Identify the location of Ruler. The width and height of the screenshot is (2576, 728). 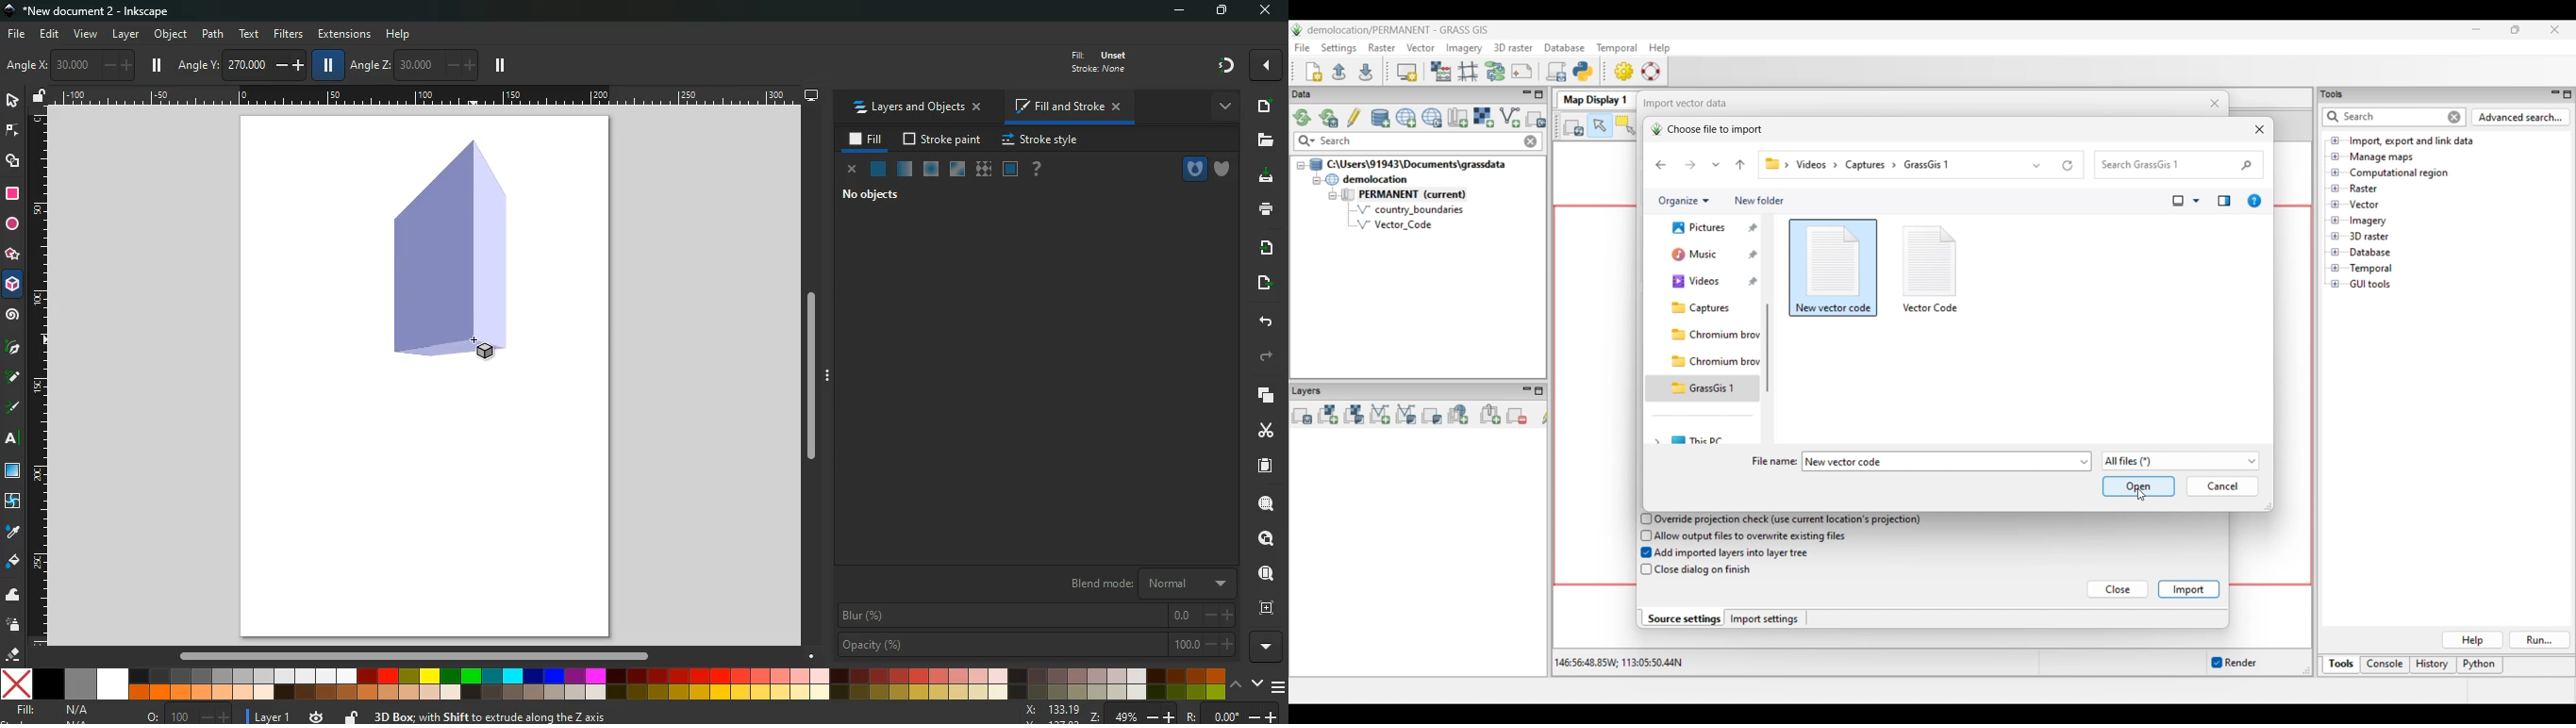
(428, 96).